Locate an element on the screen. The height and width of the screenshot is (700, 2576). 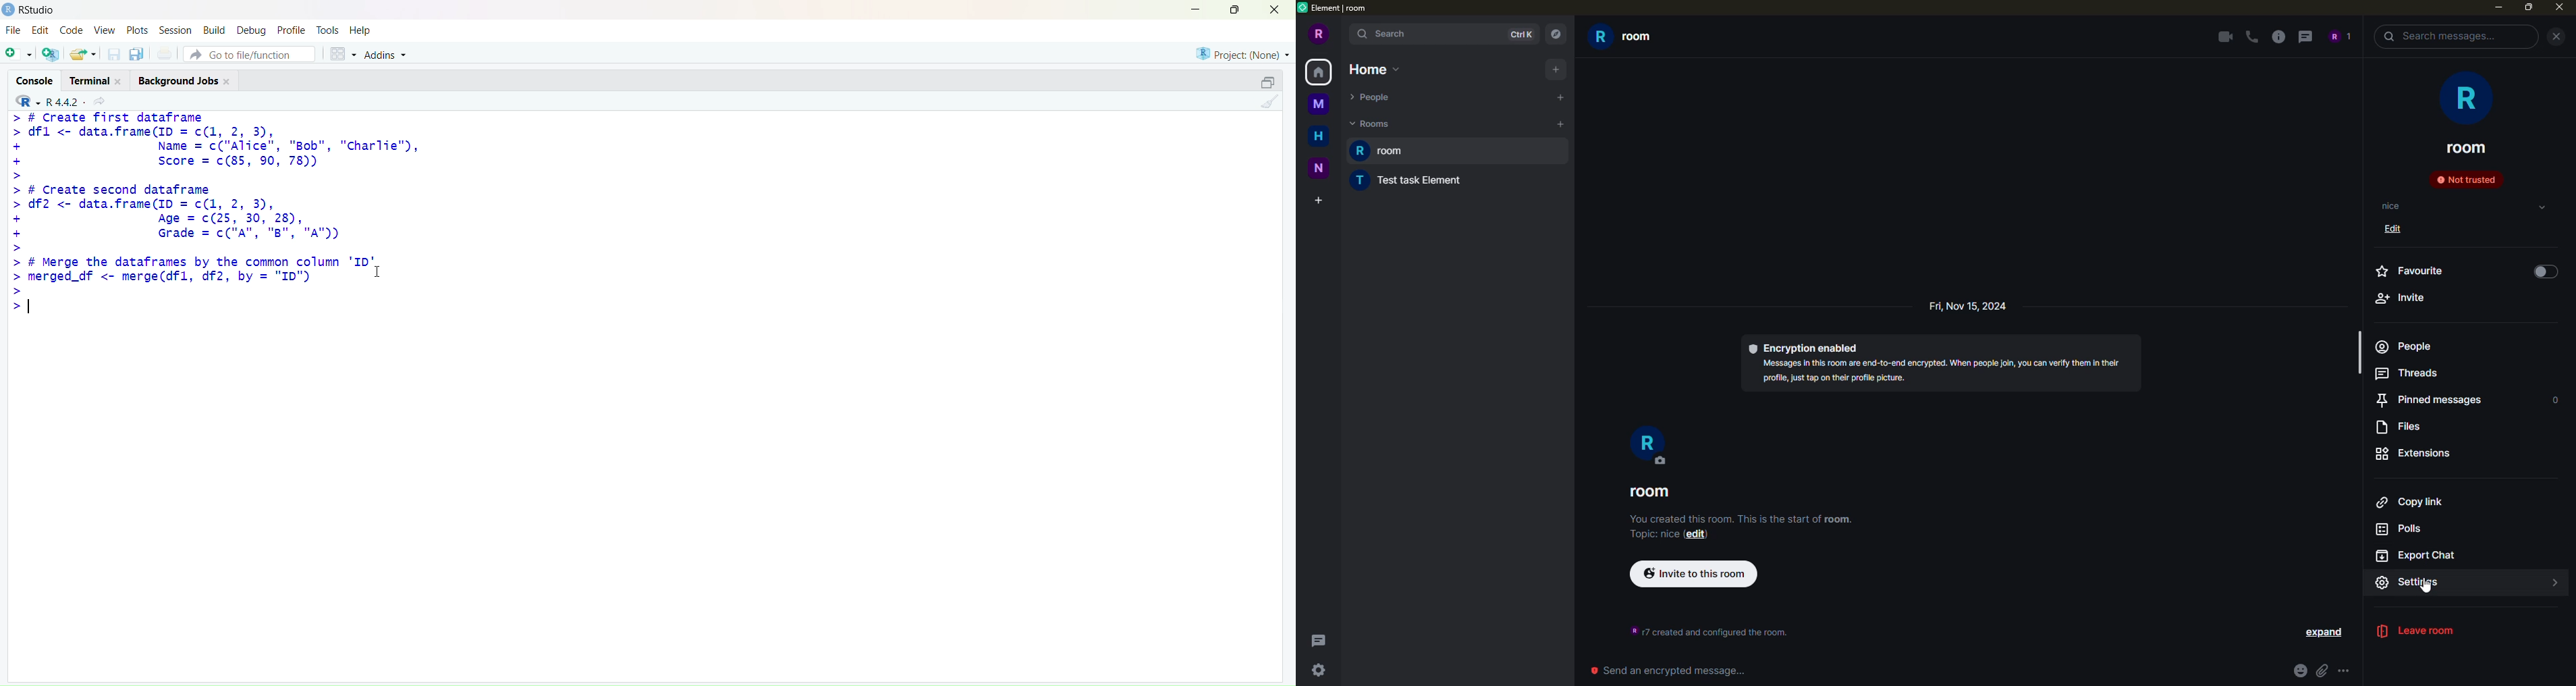
Code is located at coordinates (74, 30).